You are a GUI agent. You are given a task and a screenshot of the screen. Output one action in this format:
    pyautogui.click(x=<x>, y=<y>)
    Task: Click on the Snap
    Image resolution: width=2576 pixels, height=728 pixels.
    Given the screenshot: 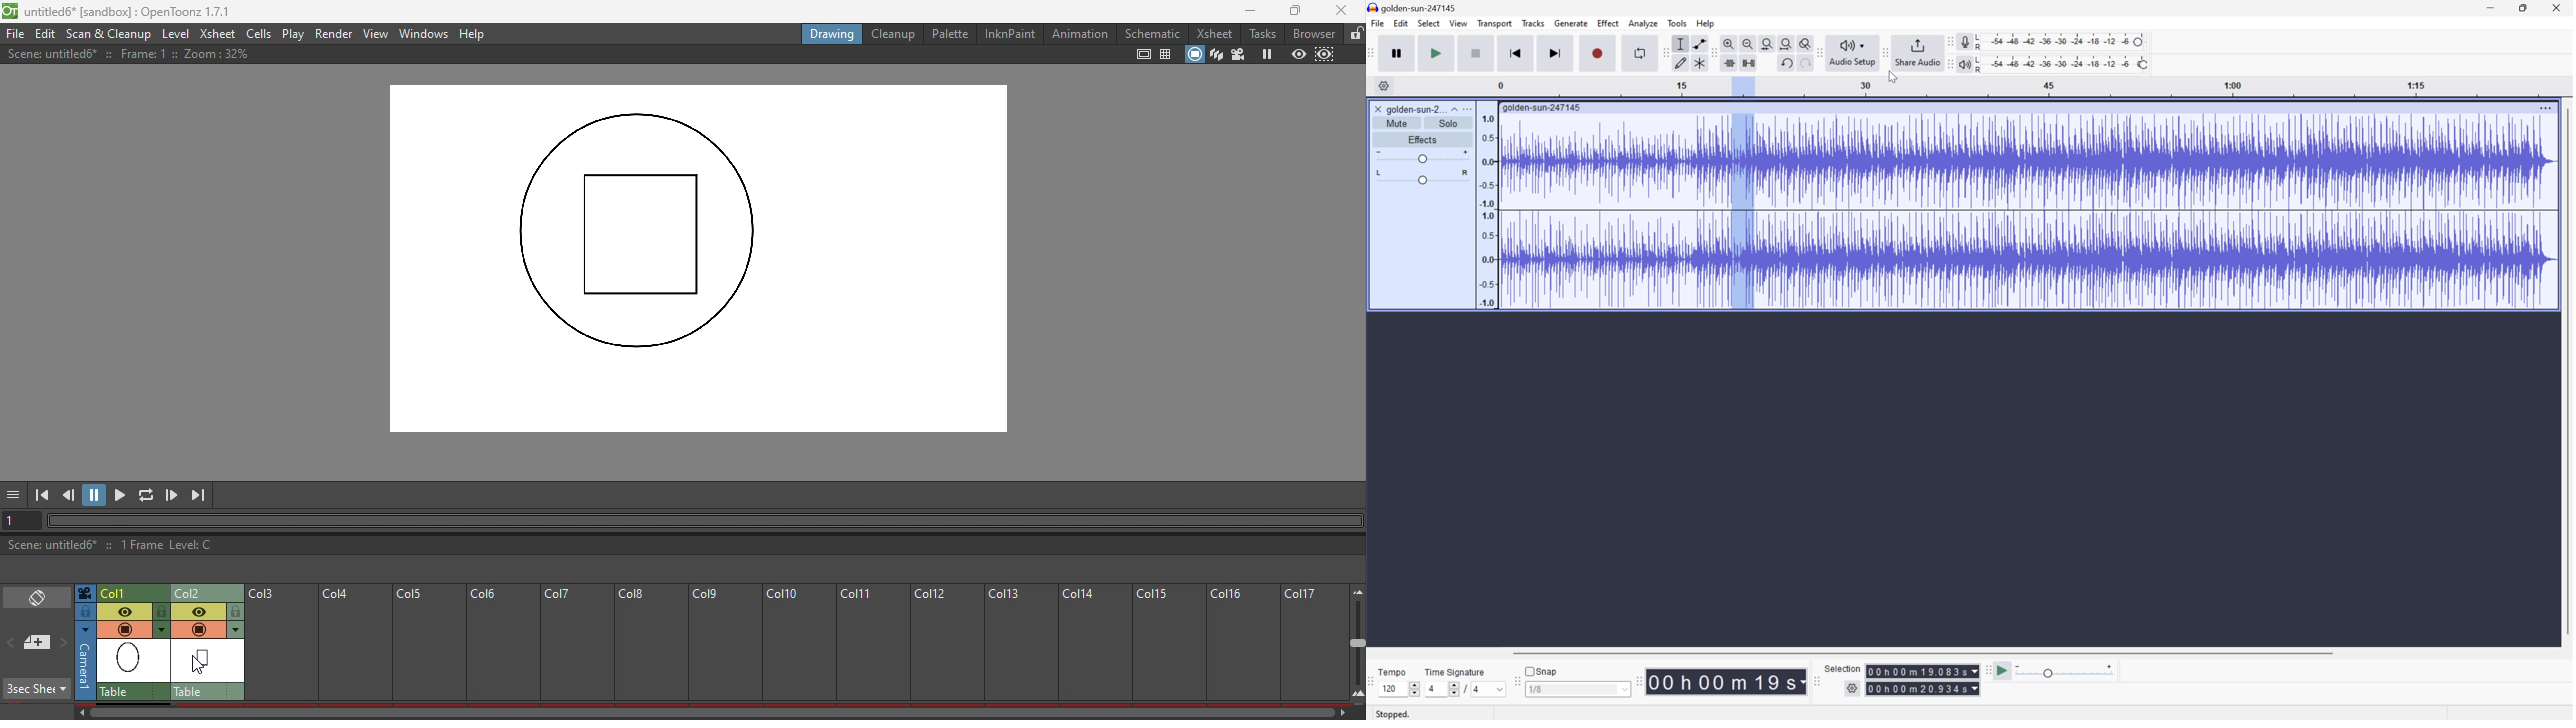 What is the action you would take?
    pyautogui.click(x=1541, y=670)
    